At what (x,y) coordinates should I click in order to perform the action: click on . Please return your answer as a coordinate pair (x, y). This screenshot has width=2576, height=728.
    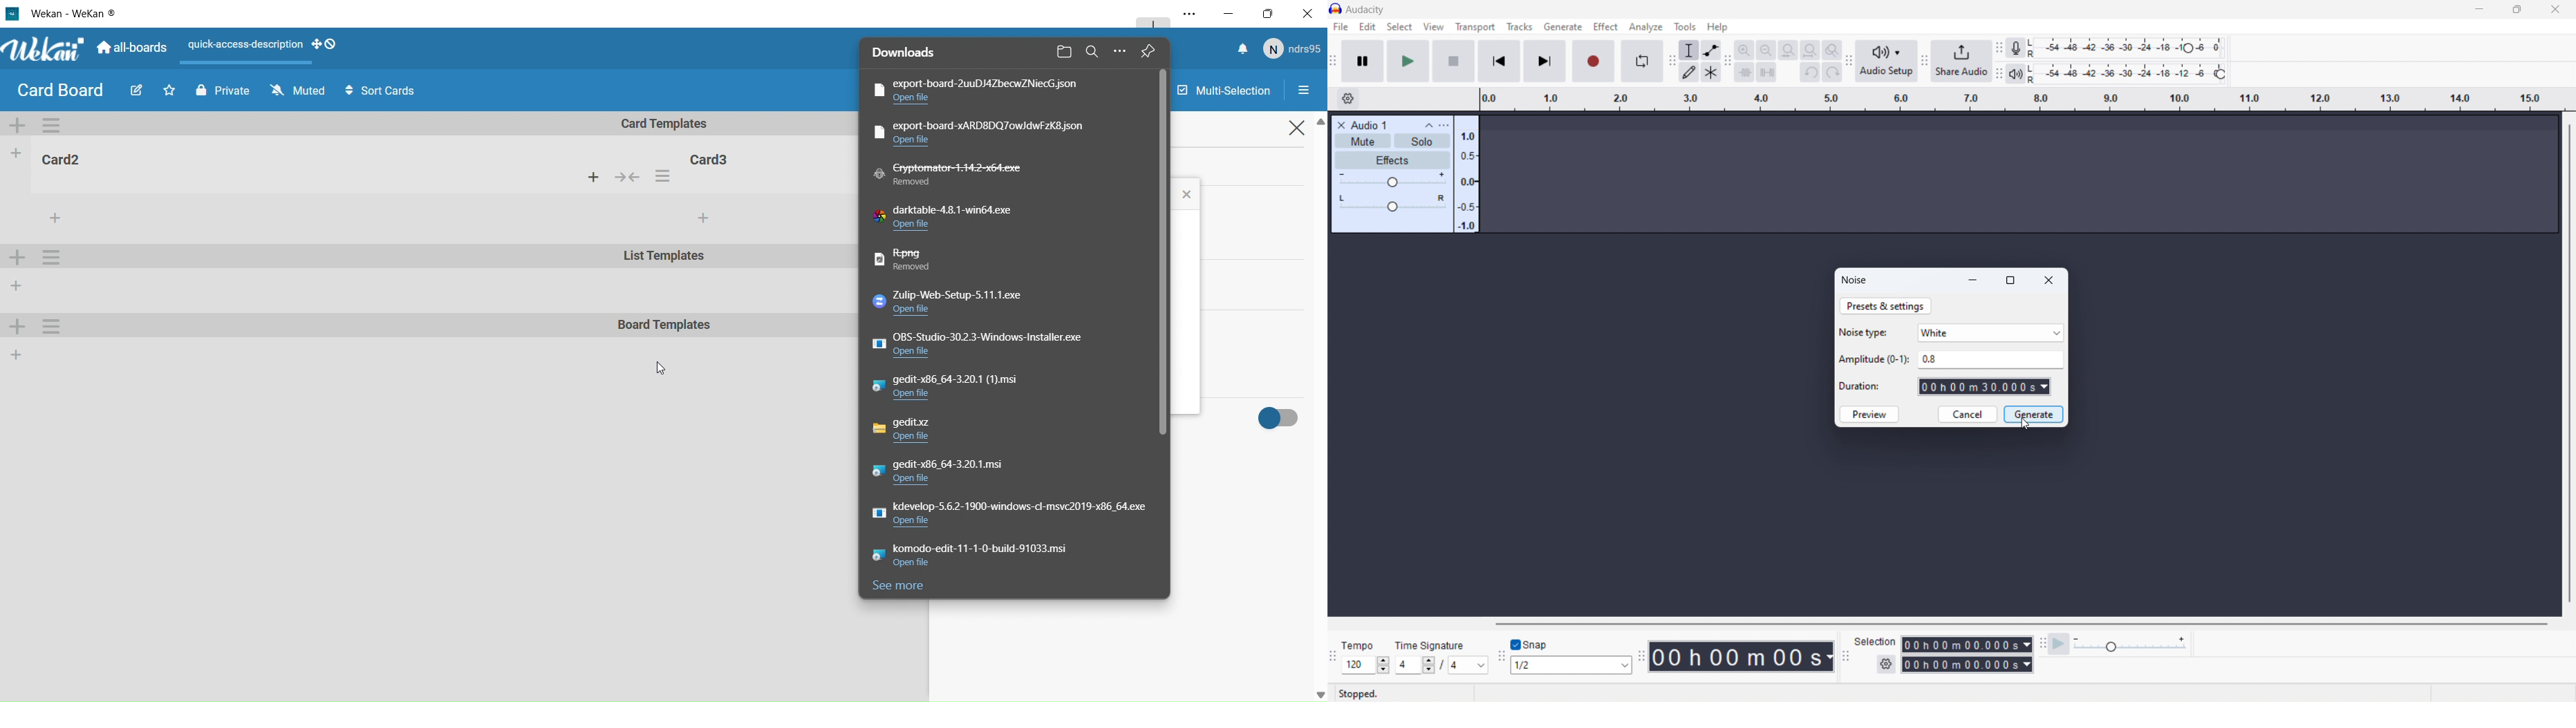
    Looking at the image, I should click on (15, 289).